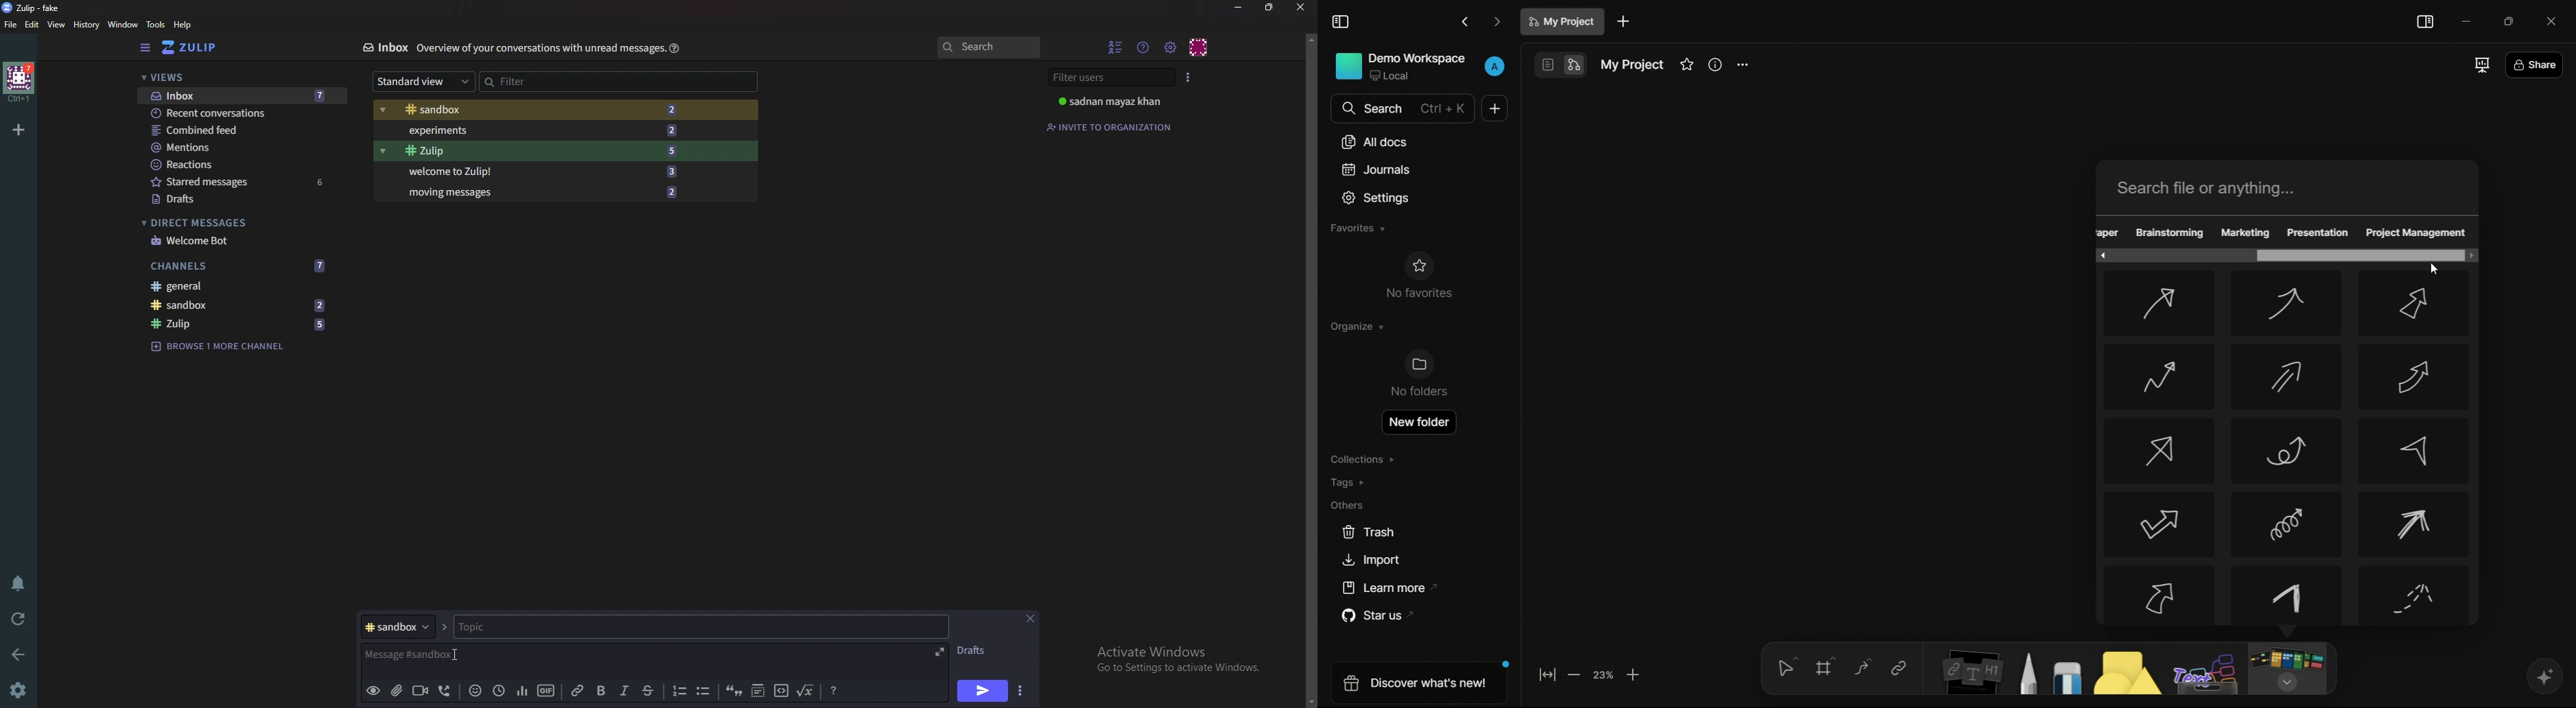 The height and width of the screenshot is (728, 2576). What do you see at coordinates (1496, 64) in the screenshot?
I see `profile icon` at bounding box center [1496, 64].